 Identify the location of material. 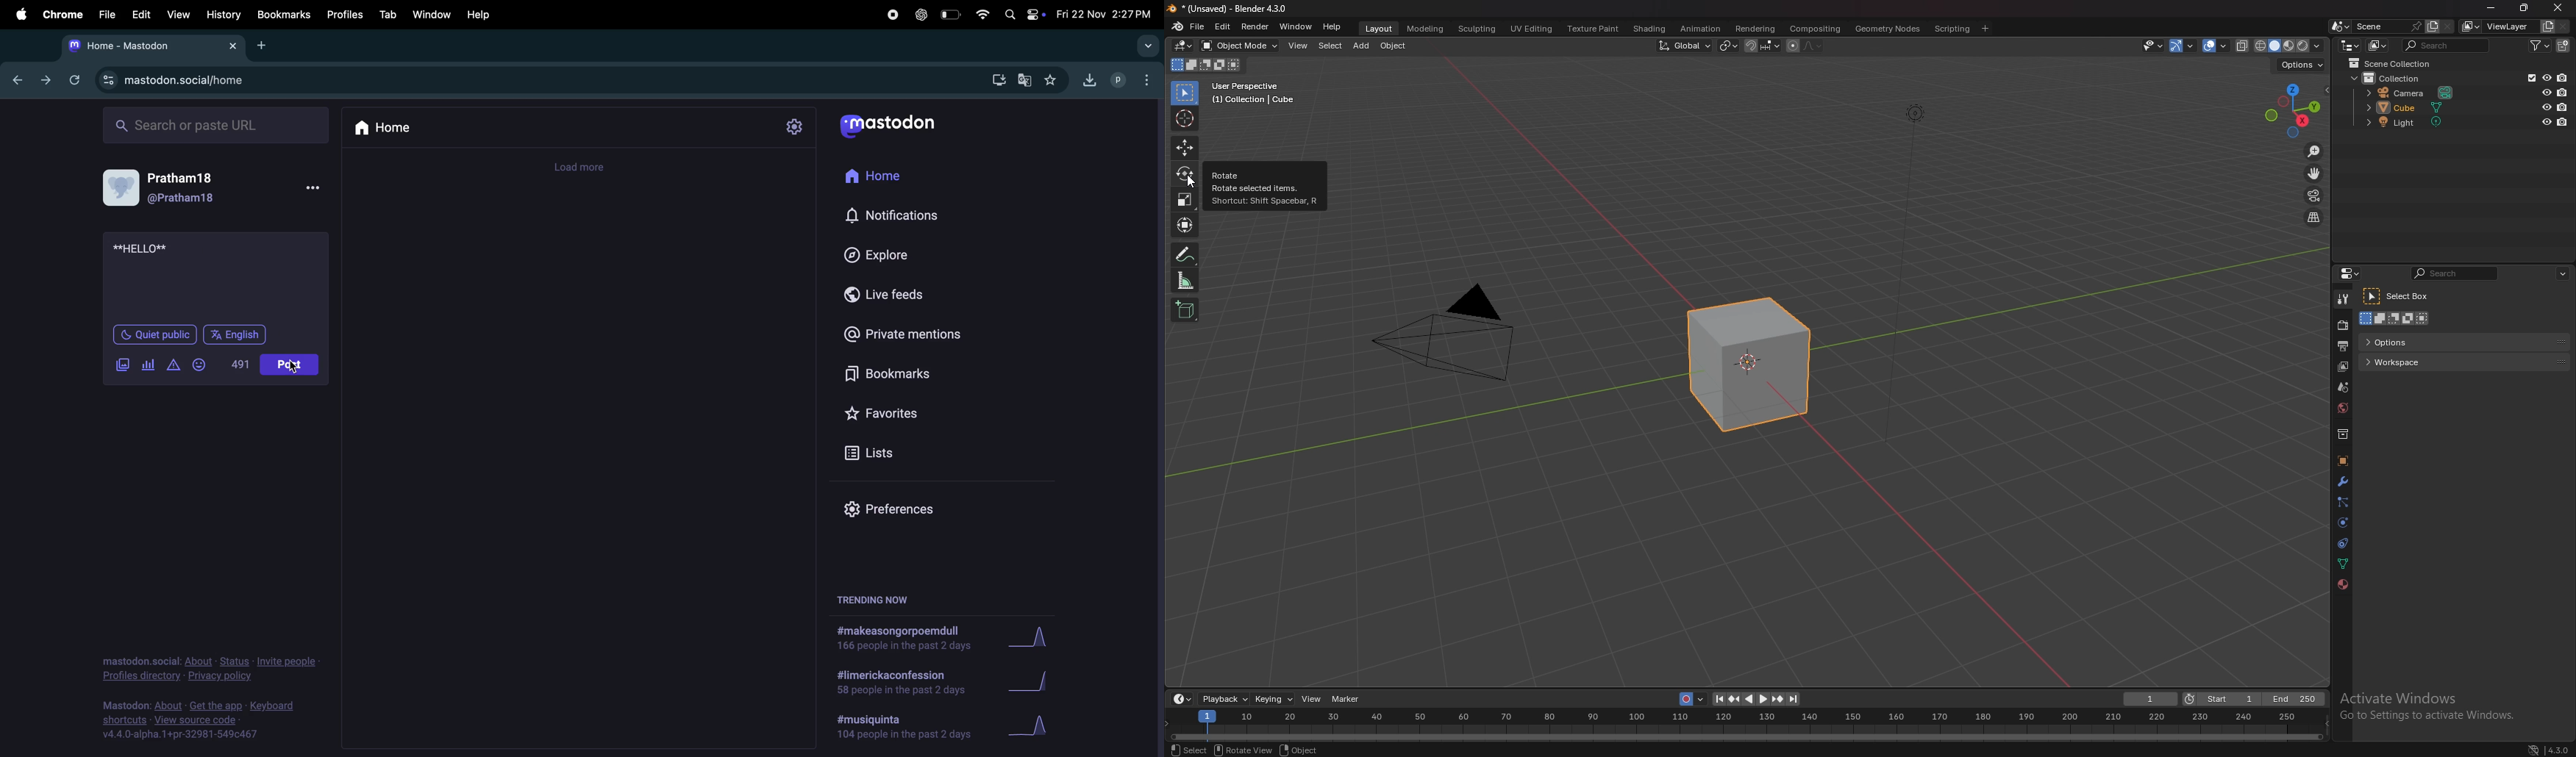
(2342, 584).